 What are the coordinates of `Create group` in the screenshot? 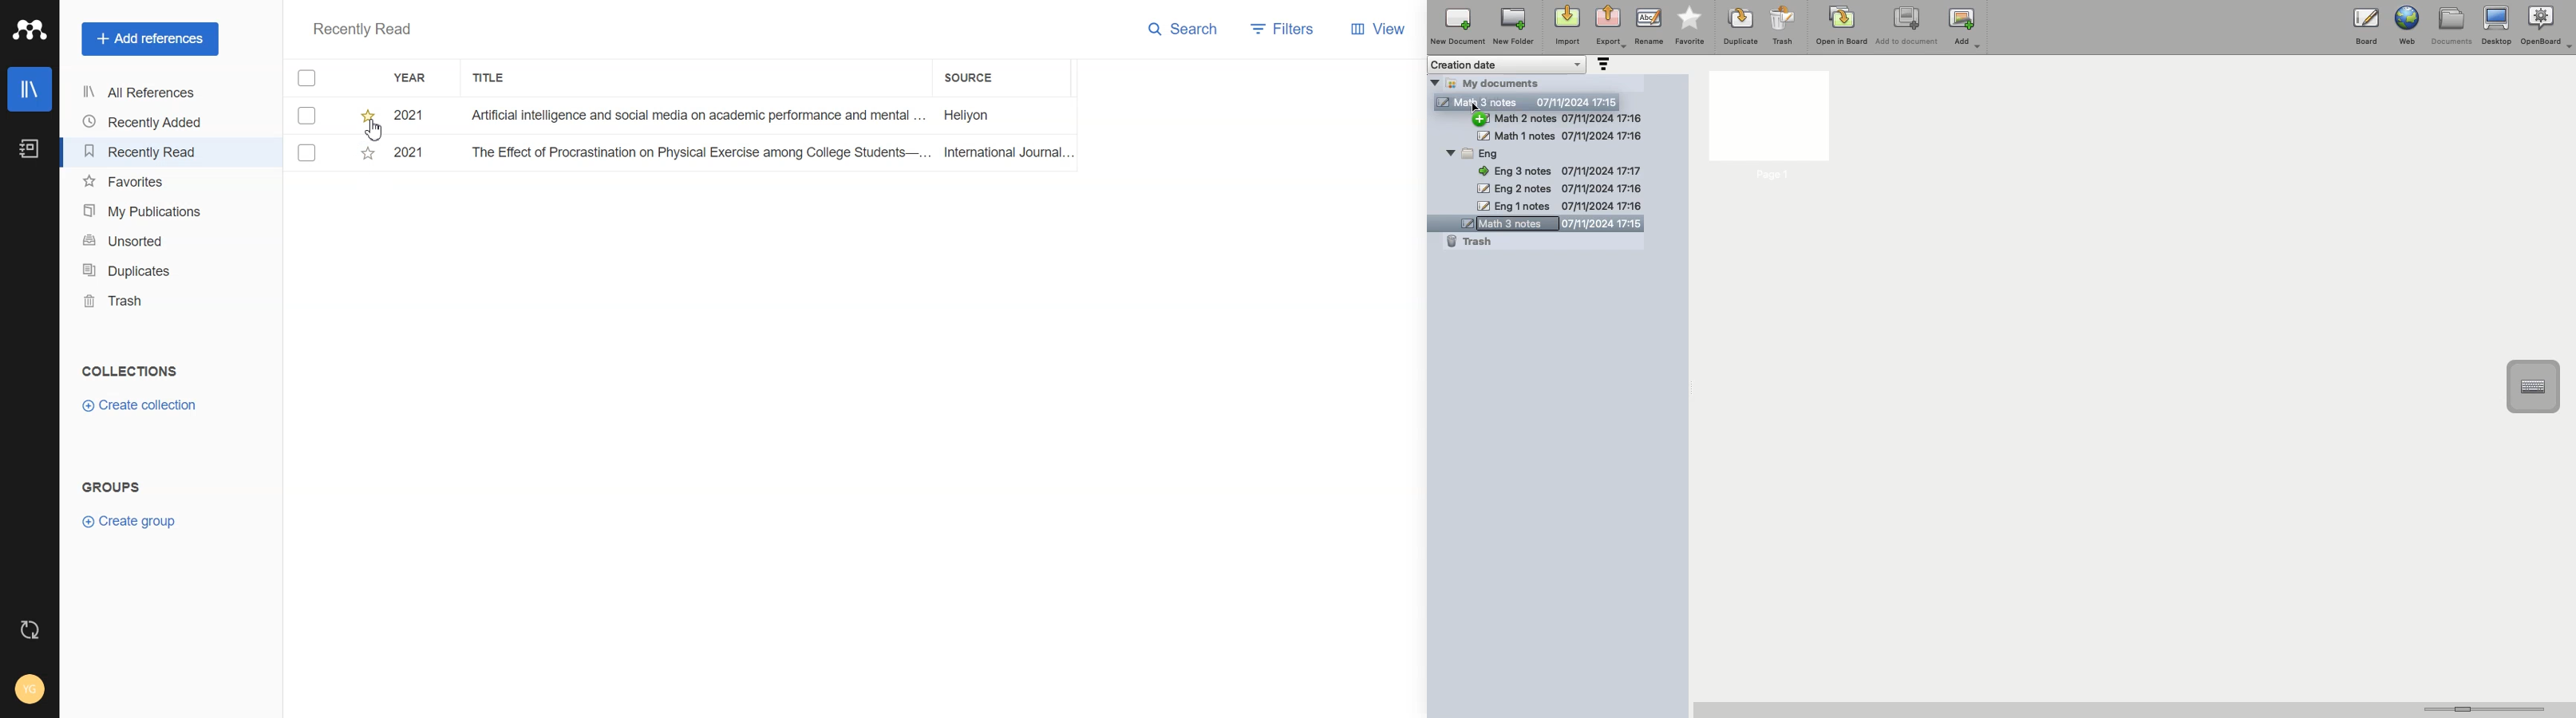 It's located at (132, 522).